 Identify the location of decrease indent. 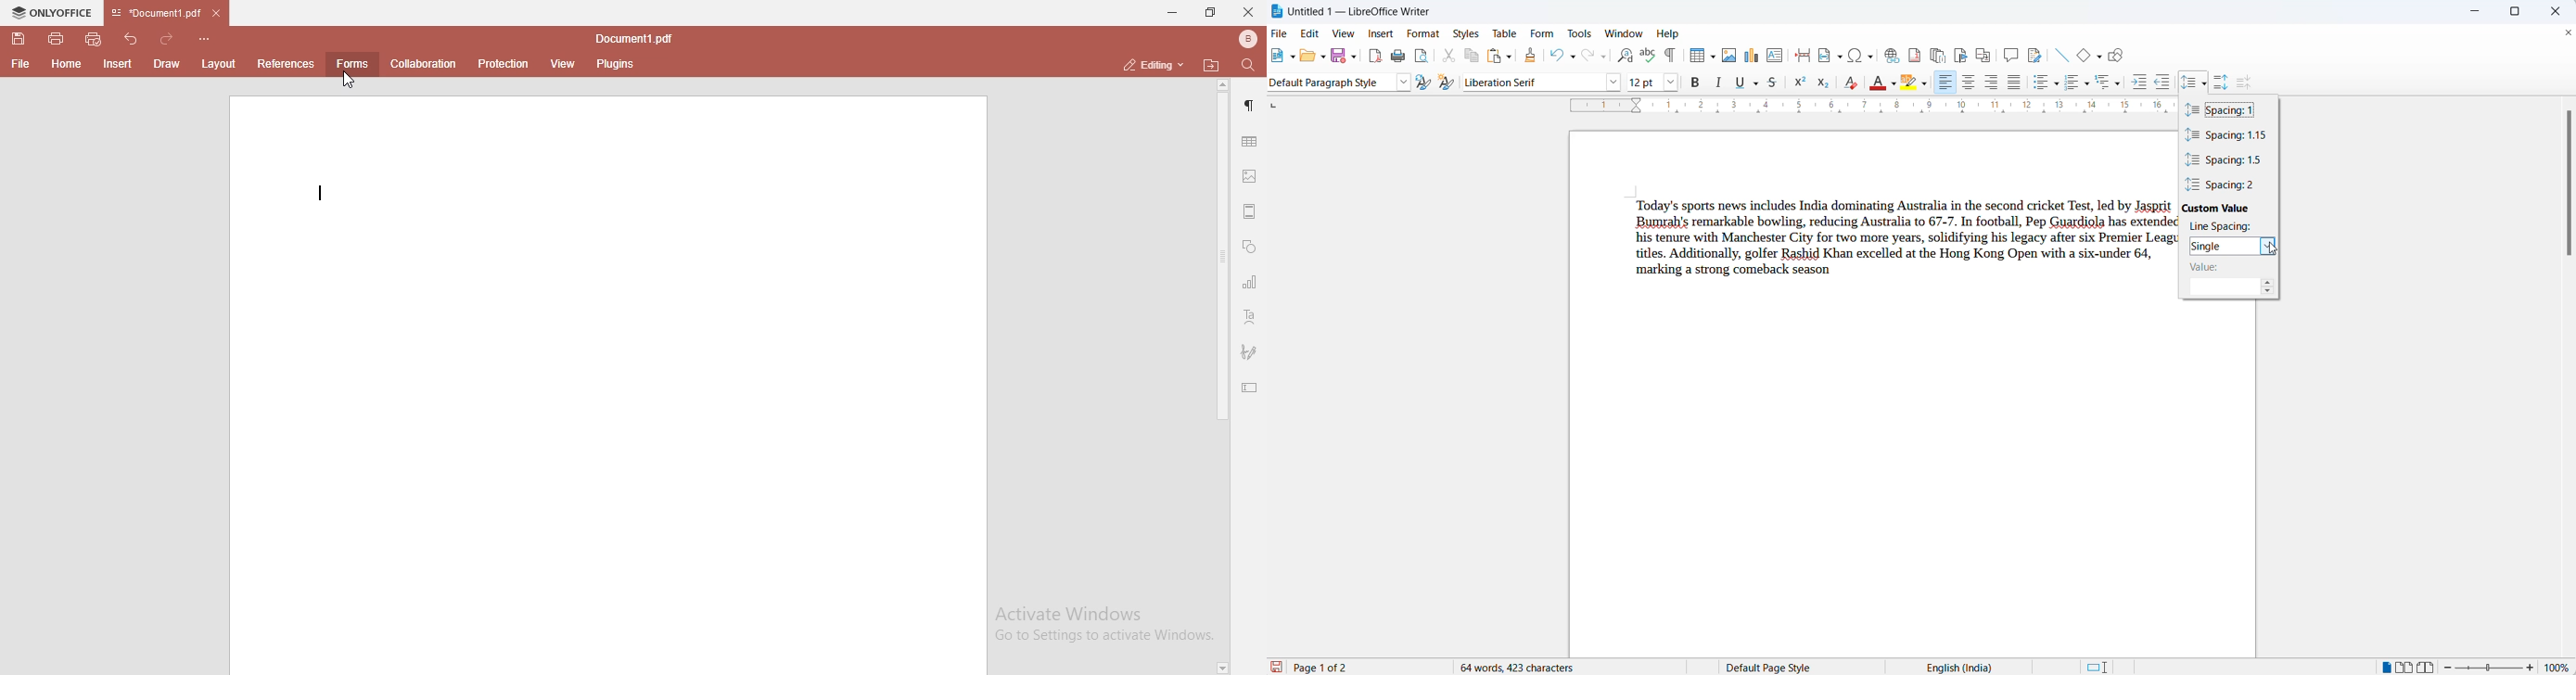
(2166, 83).